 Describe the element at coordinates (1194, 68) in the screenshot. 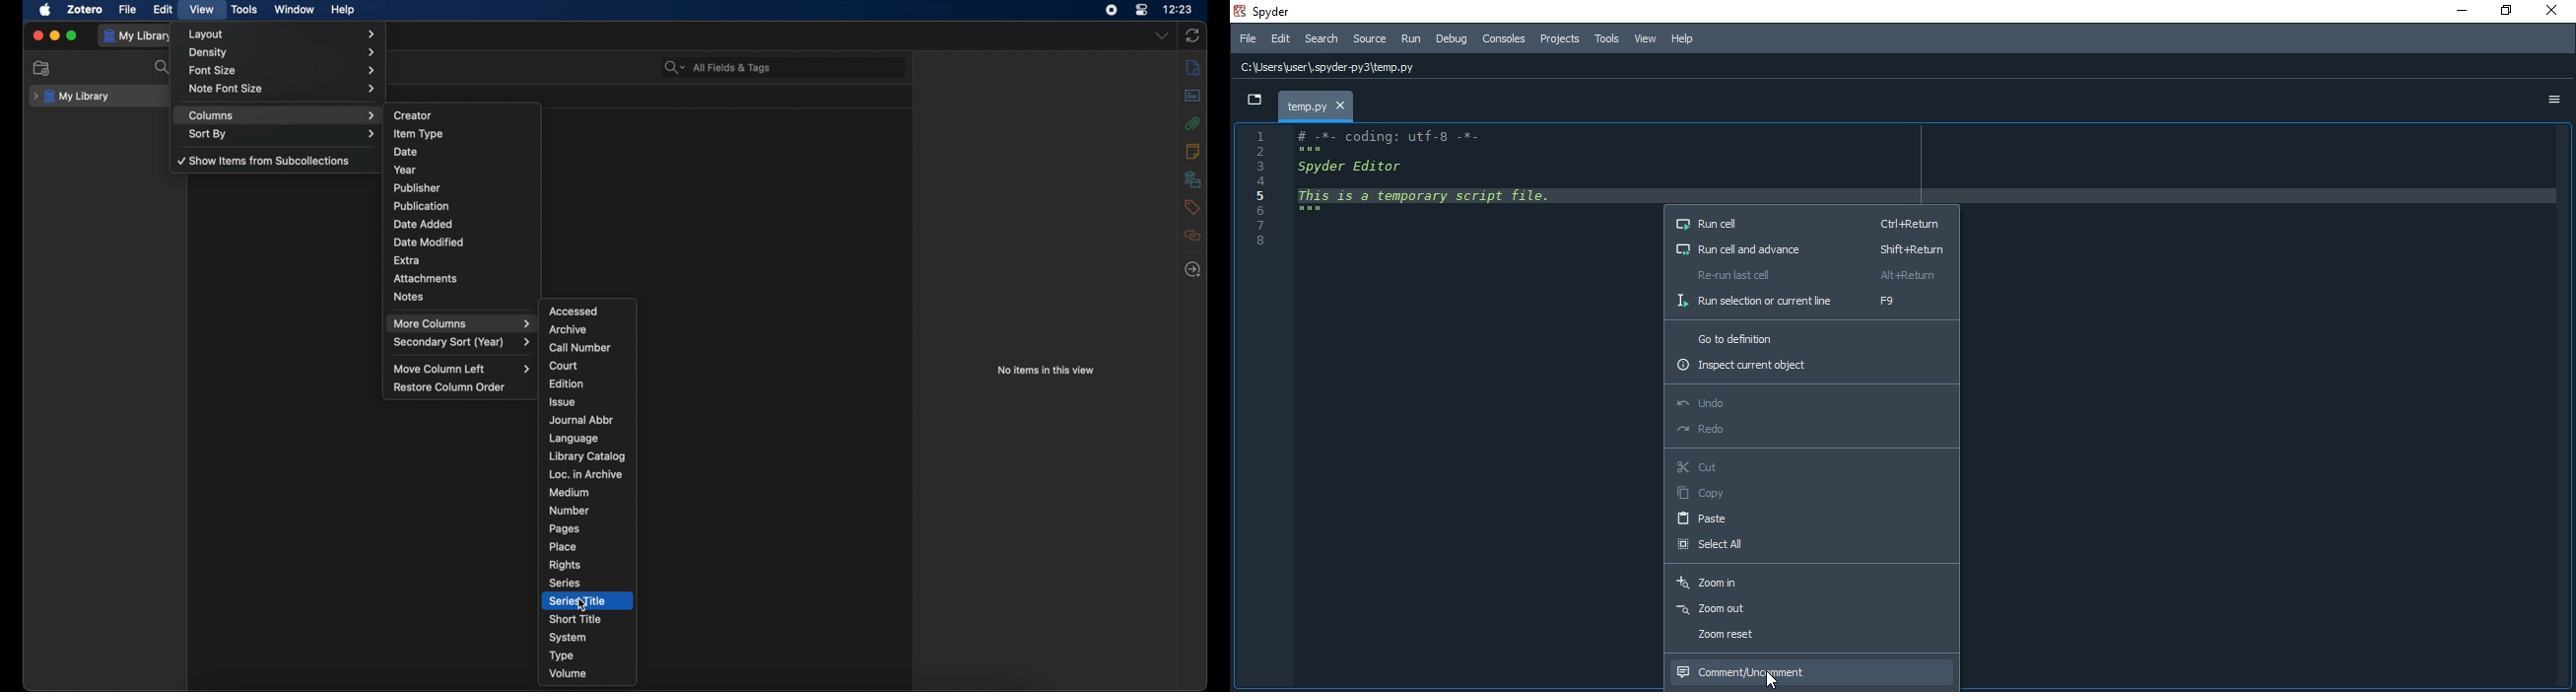

I see `info` at that location.